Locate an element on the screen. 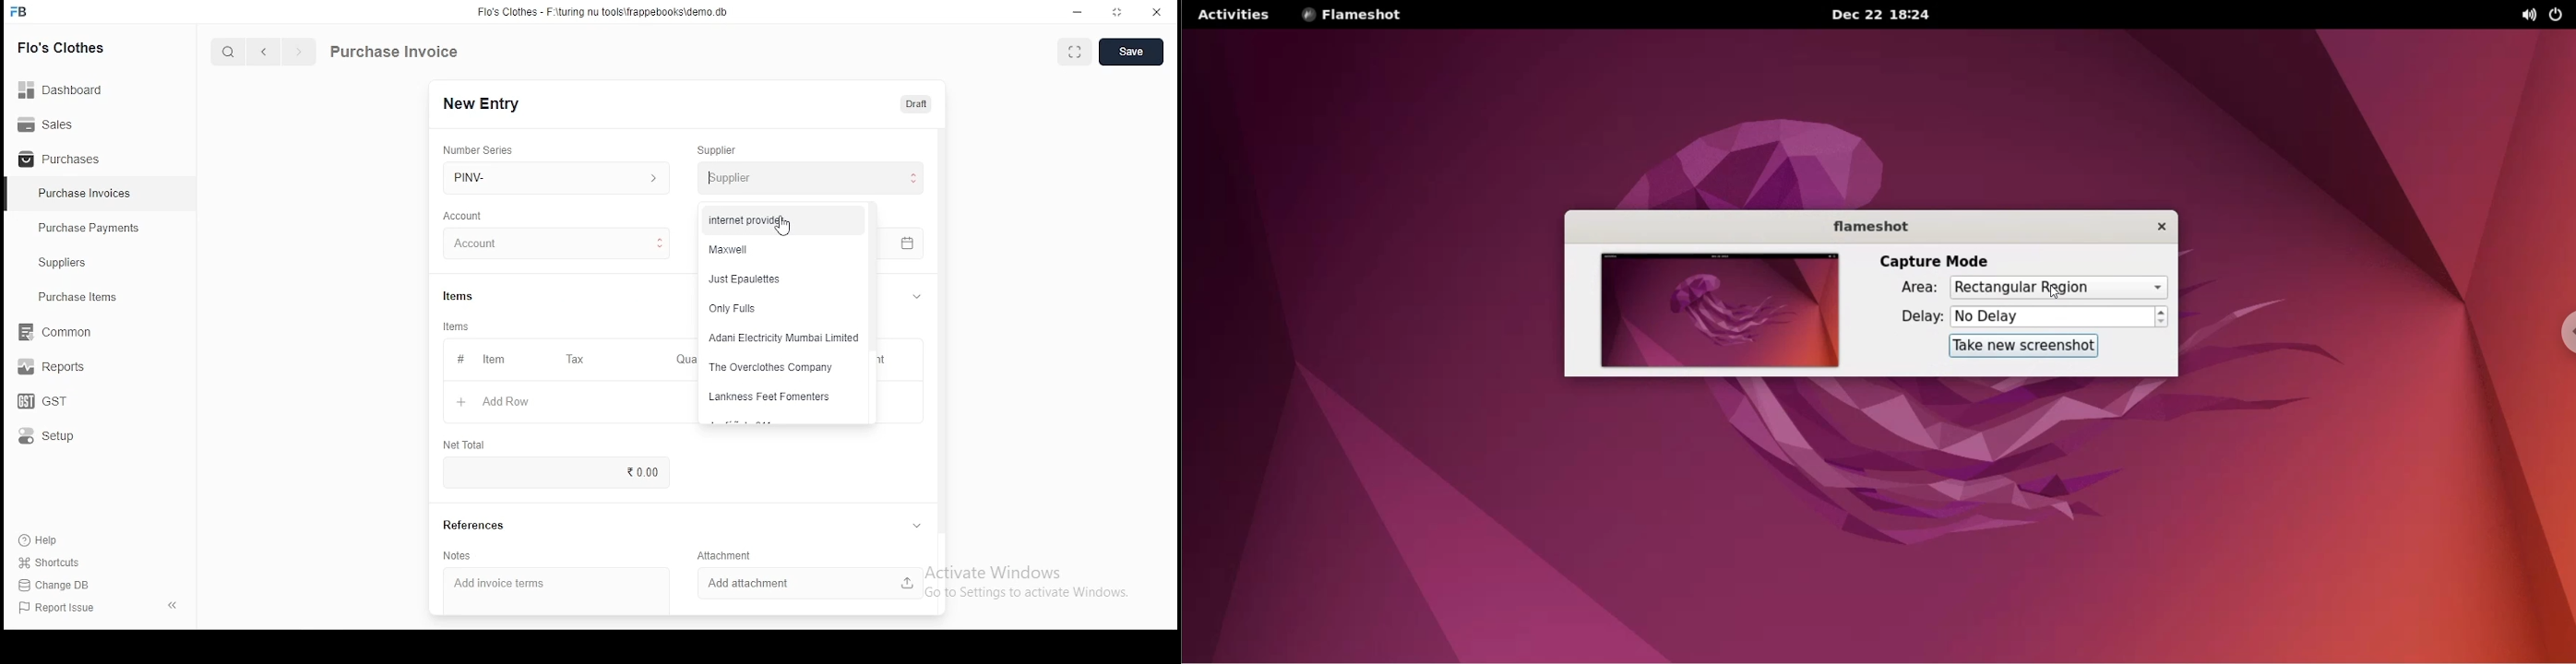 Image resolution: width=2576 pixels, height=672 pixels. capture area: is located at coordinates (2058, 288).